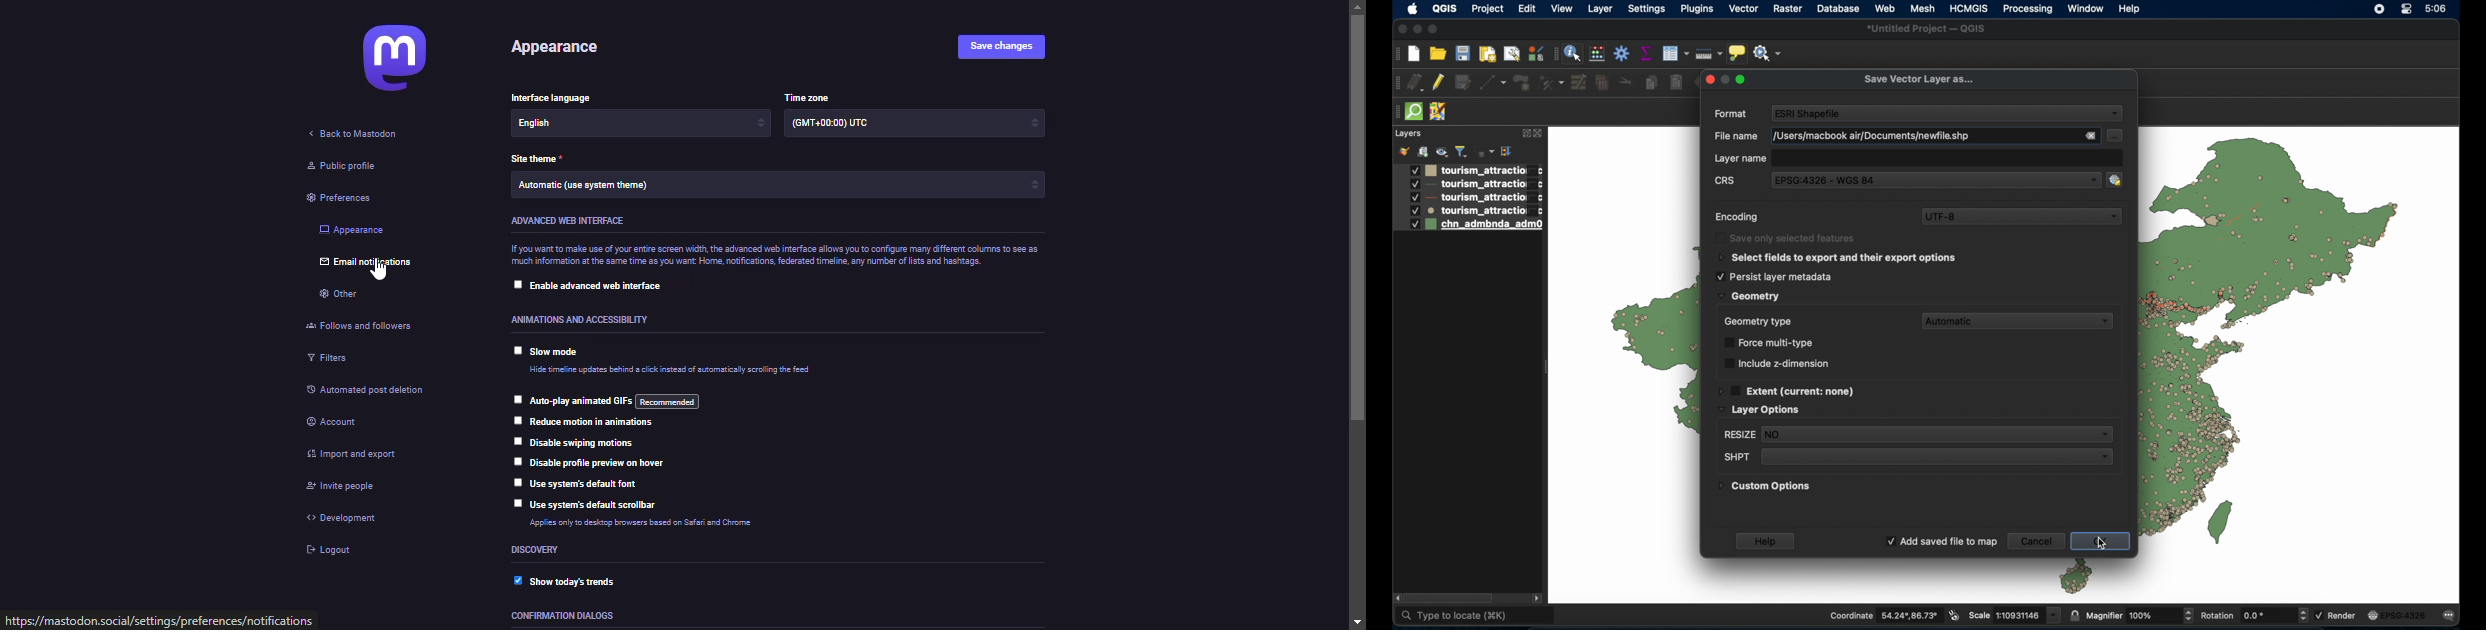  I want to click on rotation, so click(2253, 614).